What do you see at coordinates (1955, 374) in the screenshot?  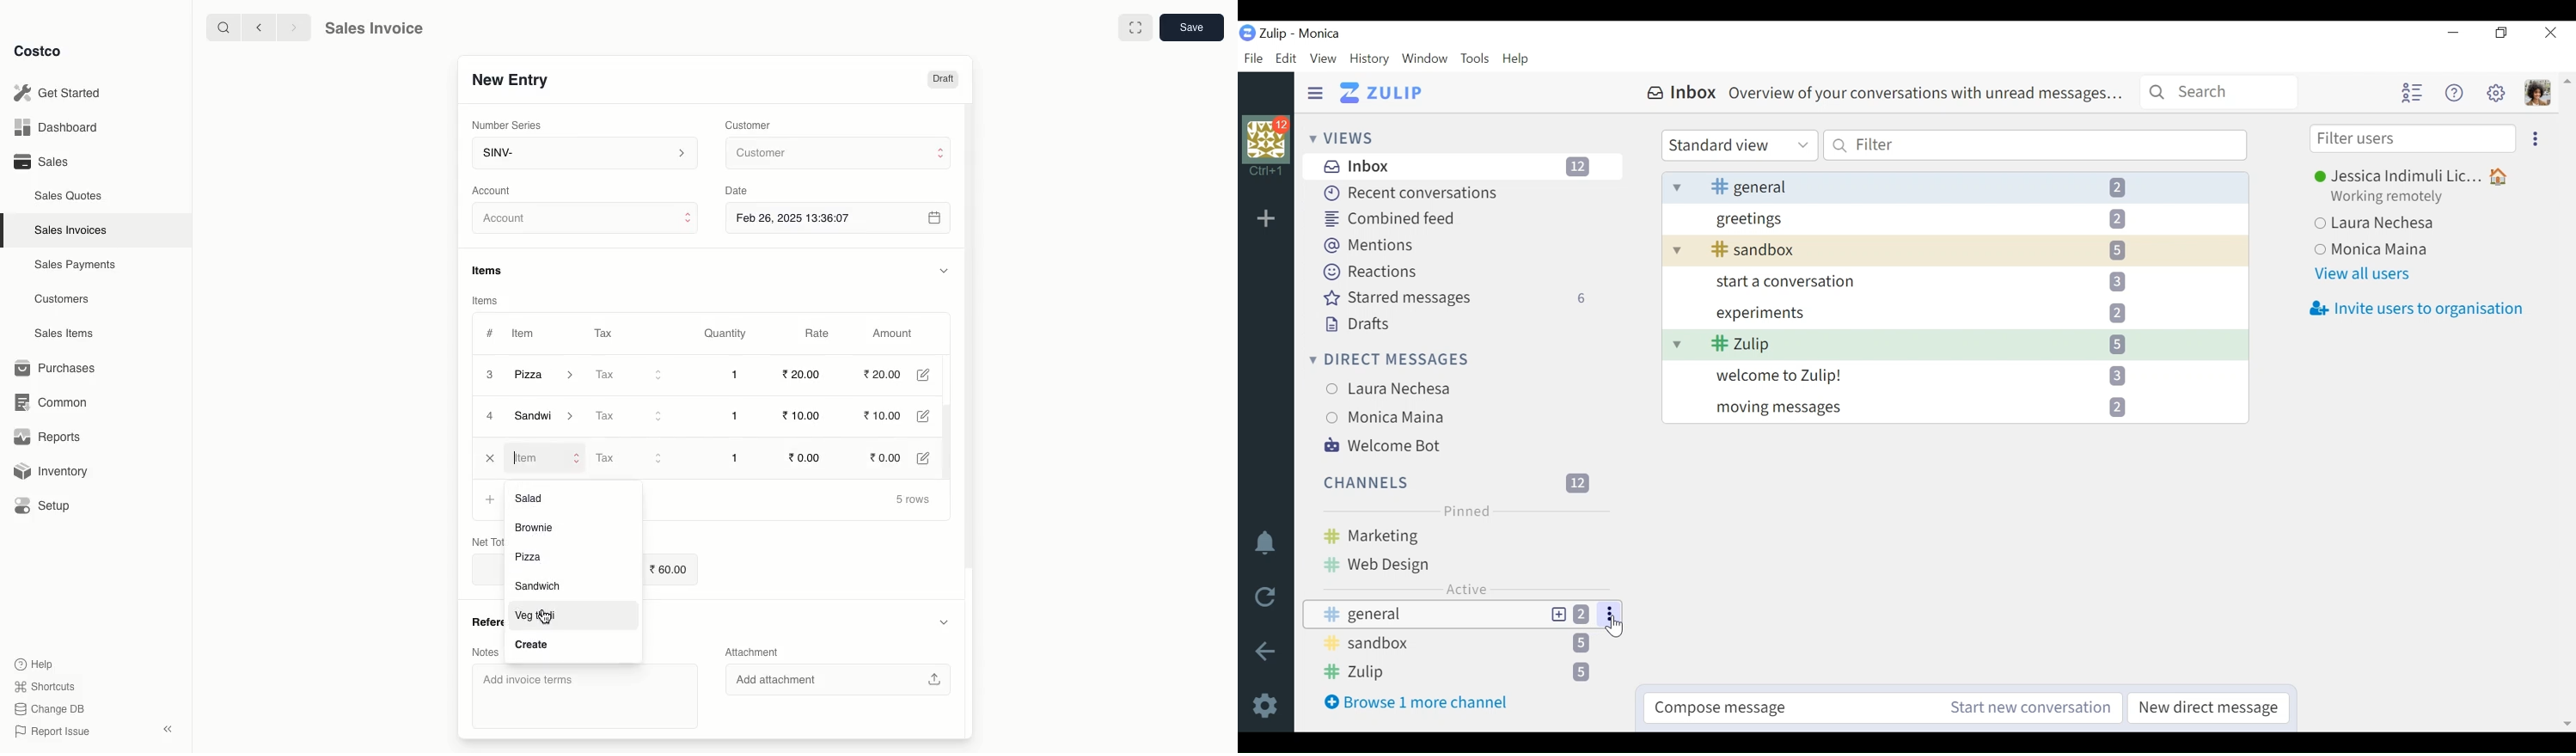 I see `Welcome to Zulip! 3` at bounding box center [1955, 374].